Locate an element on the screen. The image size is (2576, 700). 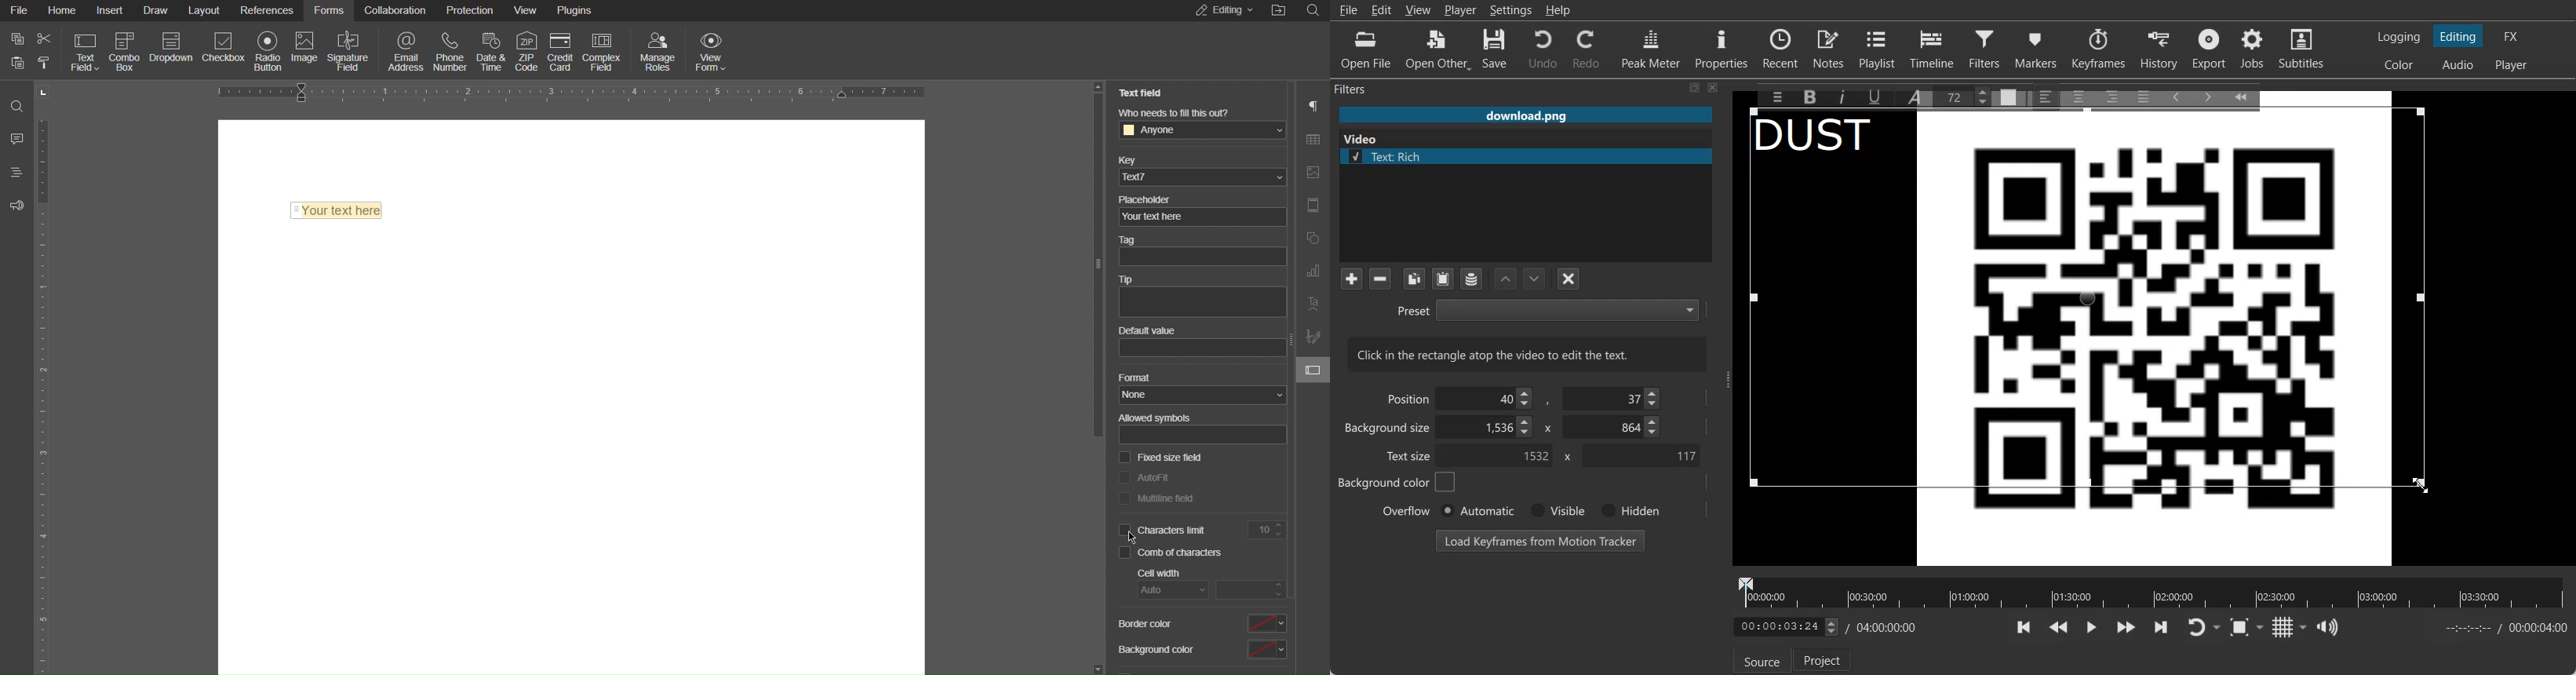
Frame Size is located at coordinates (2418, 481).